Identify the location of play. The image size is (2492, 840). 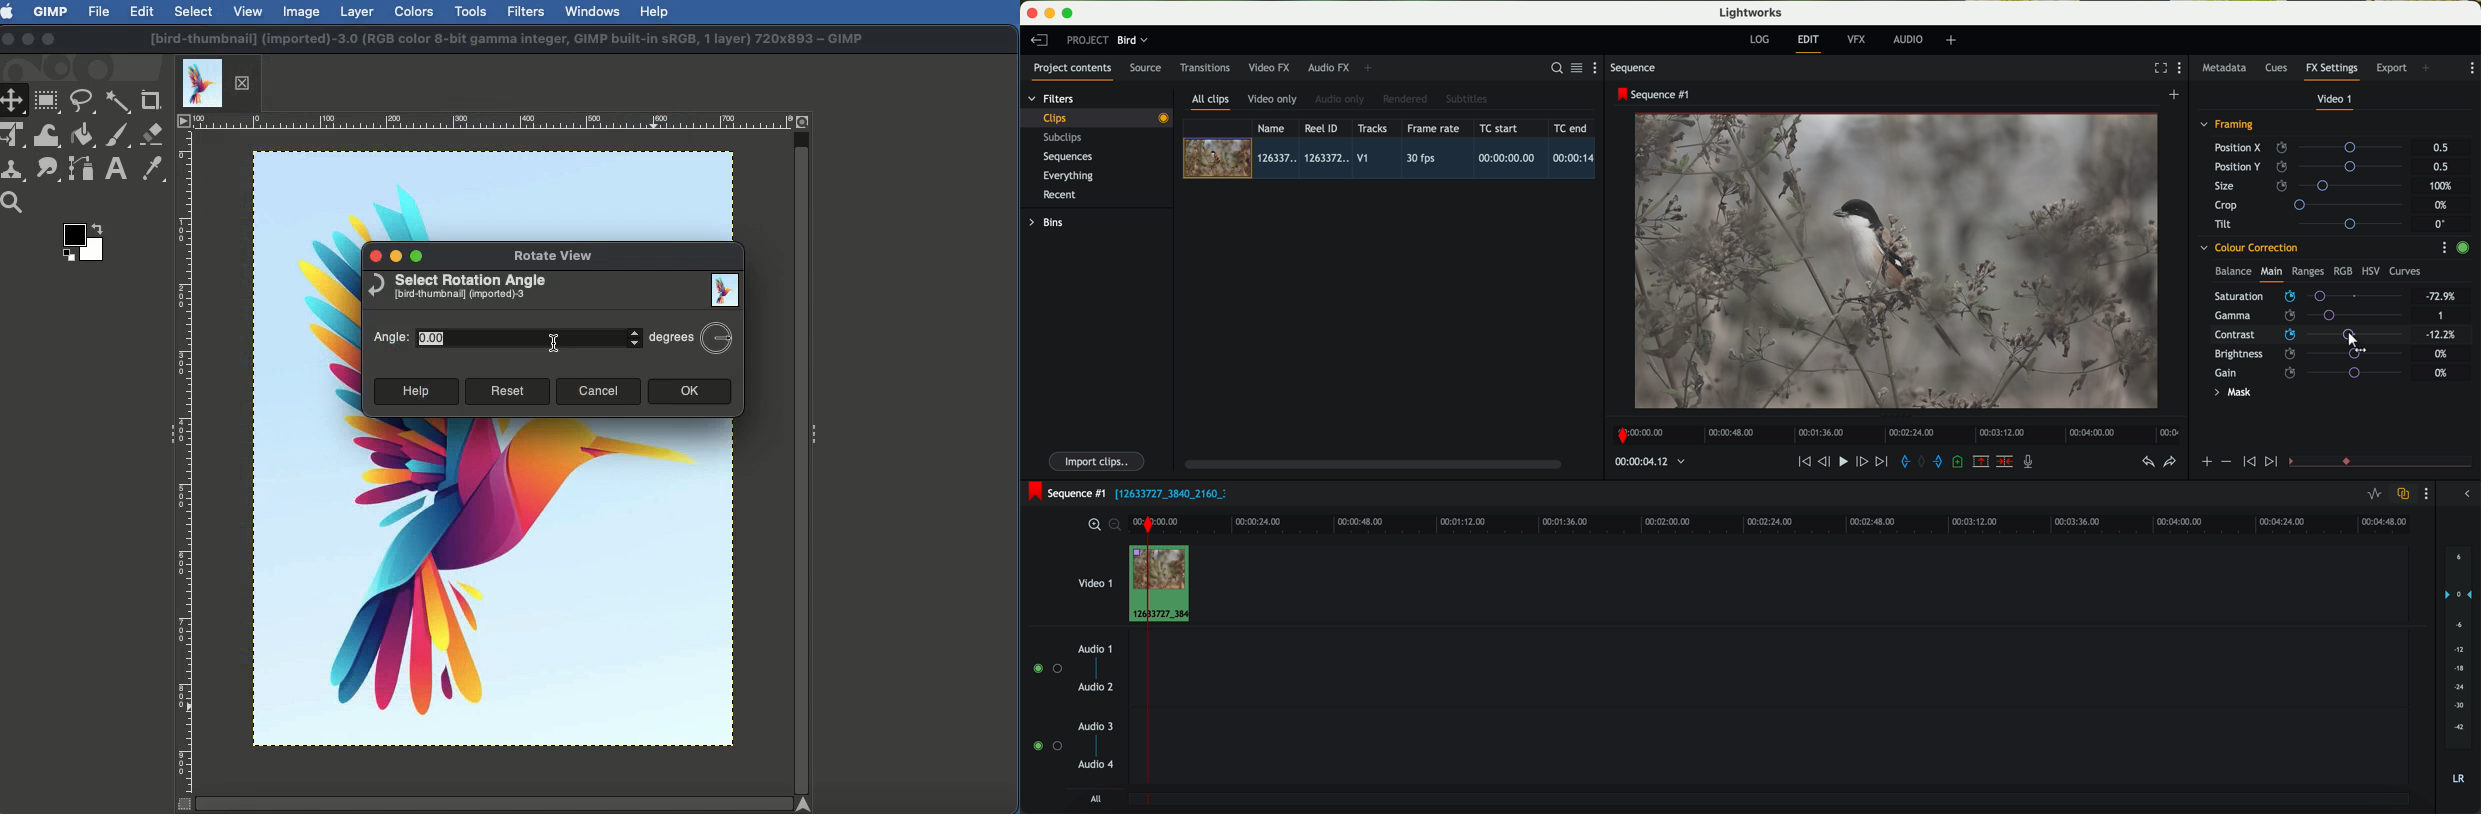
(1842, 460).